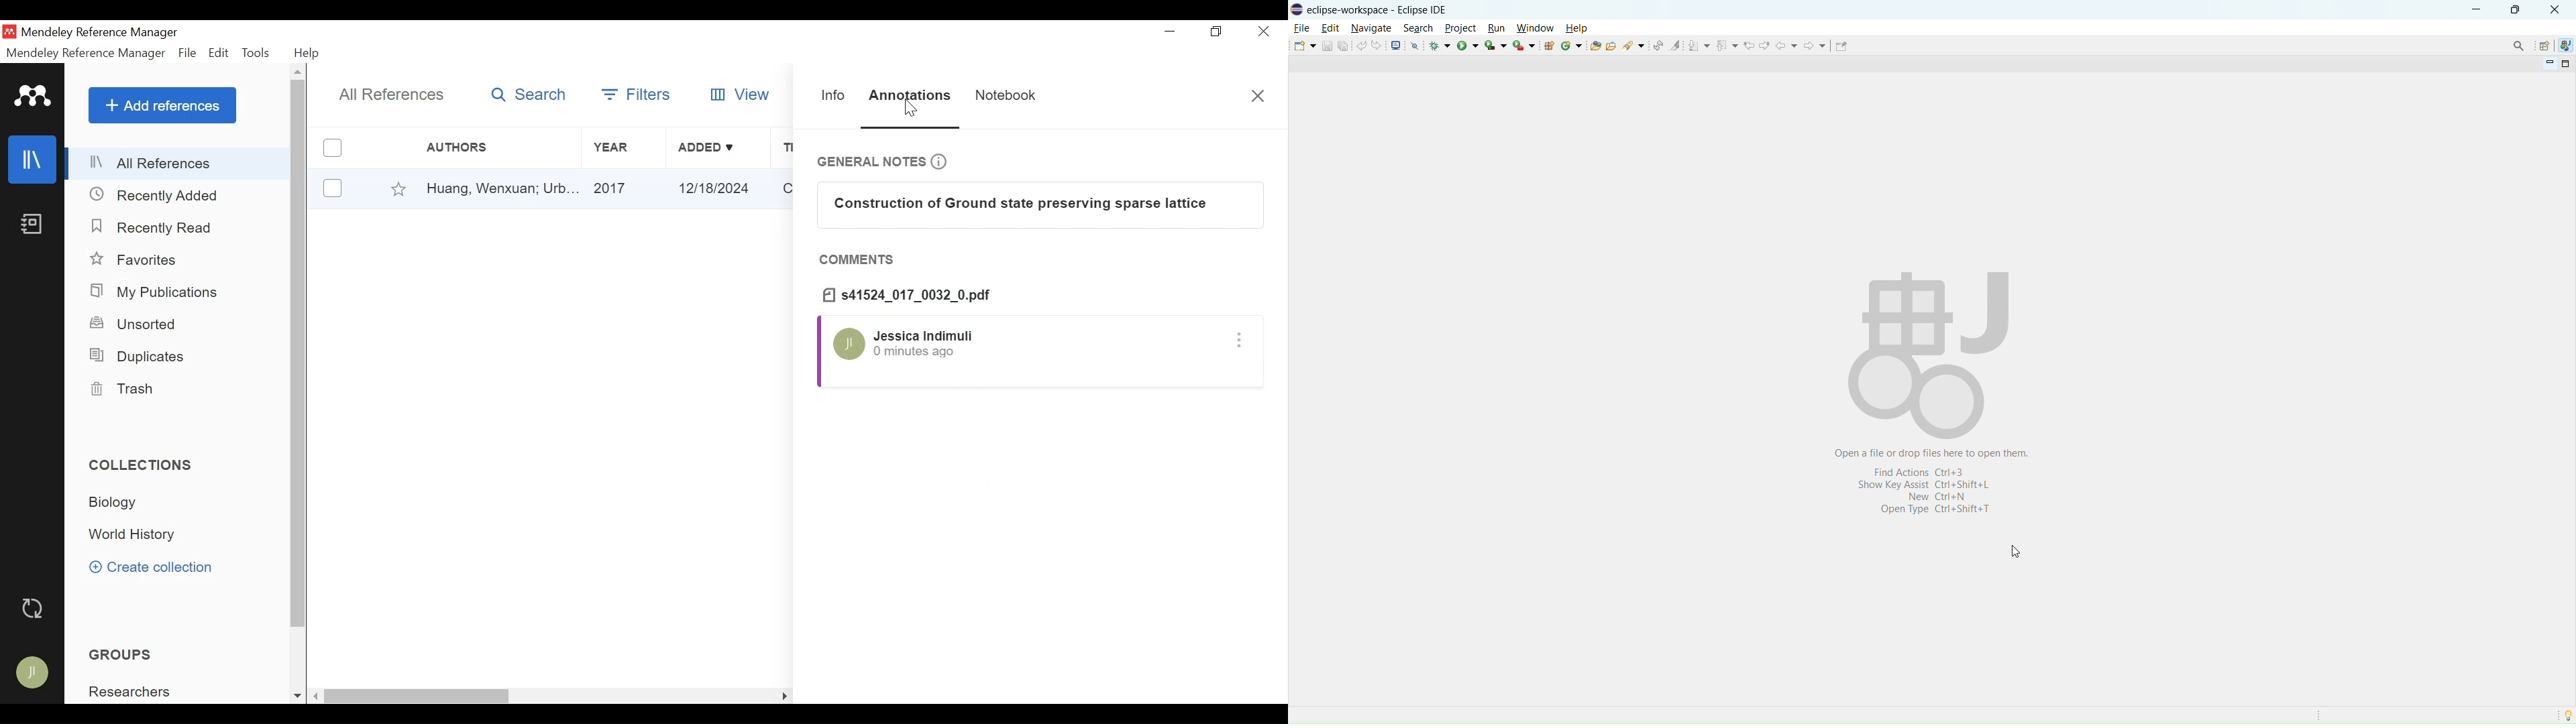  Describe the element at coordinates (136, 260) in the screenshot. I see `Favorites` at that location.